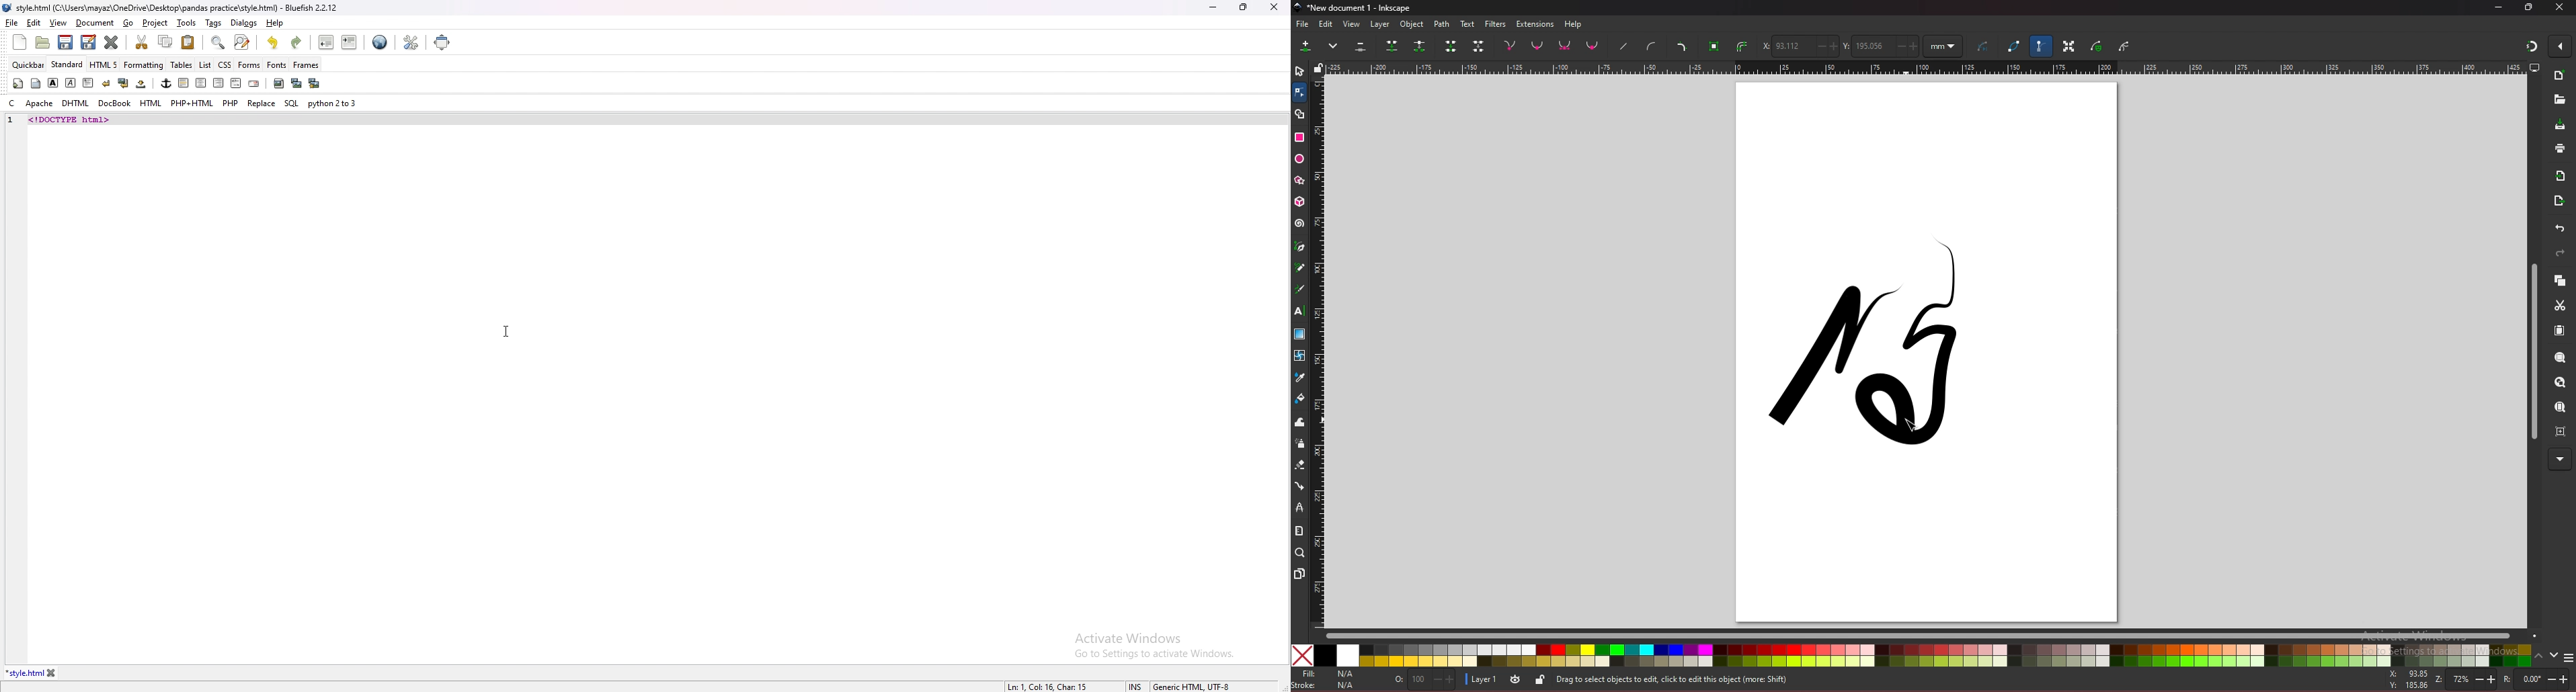 Image resolution: width=2576 pixels, height=700 pixels. Describe the element at coordinates (1326, 24) in the screenshot. I see `edit` at that location.